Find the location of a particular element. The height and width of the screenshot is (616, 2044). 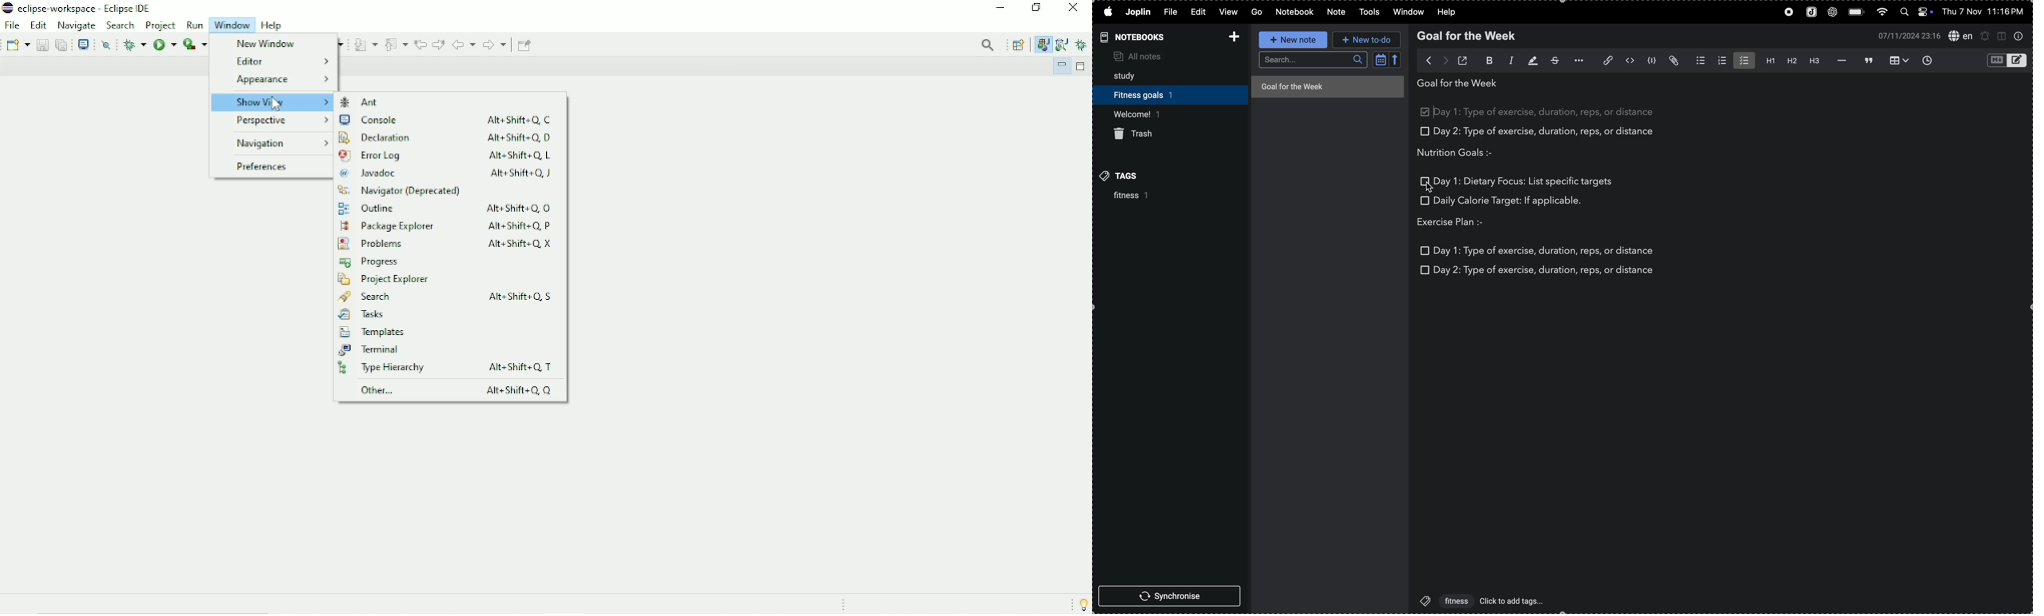

bold is located at coordinates (1485, 61).